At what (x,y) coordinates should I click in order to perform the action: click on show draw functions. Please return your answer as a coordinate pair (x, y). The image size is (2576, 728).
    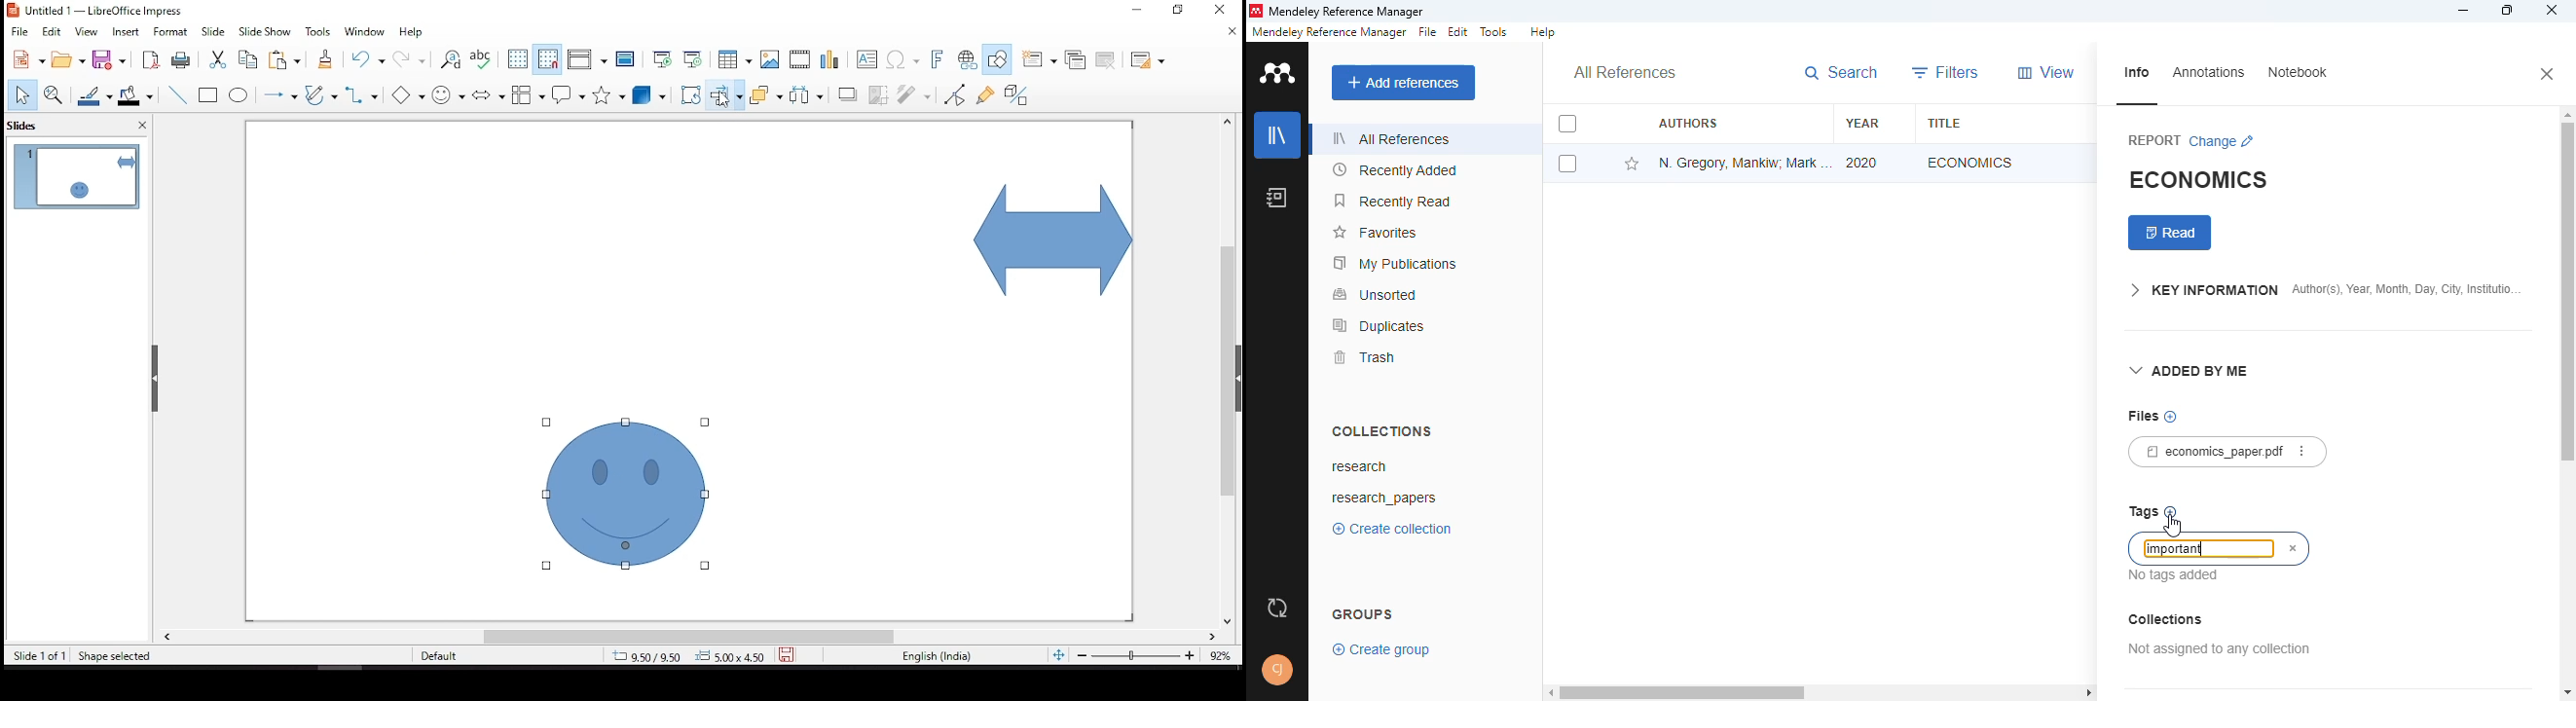
    Looking at the image, I should click on (998, 57).